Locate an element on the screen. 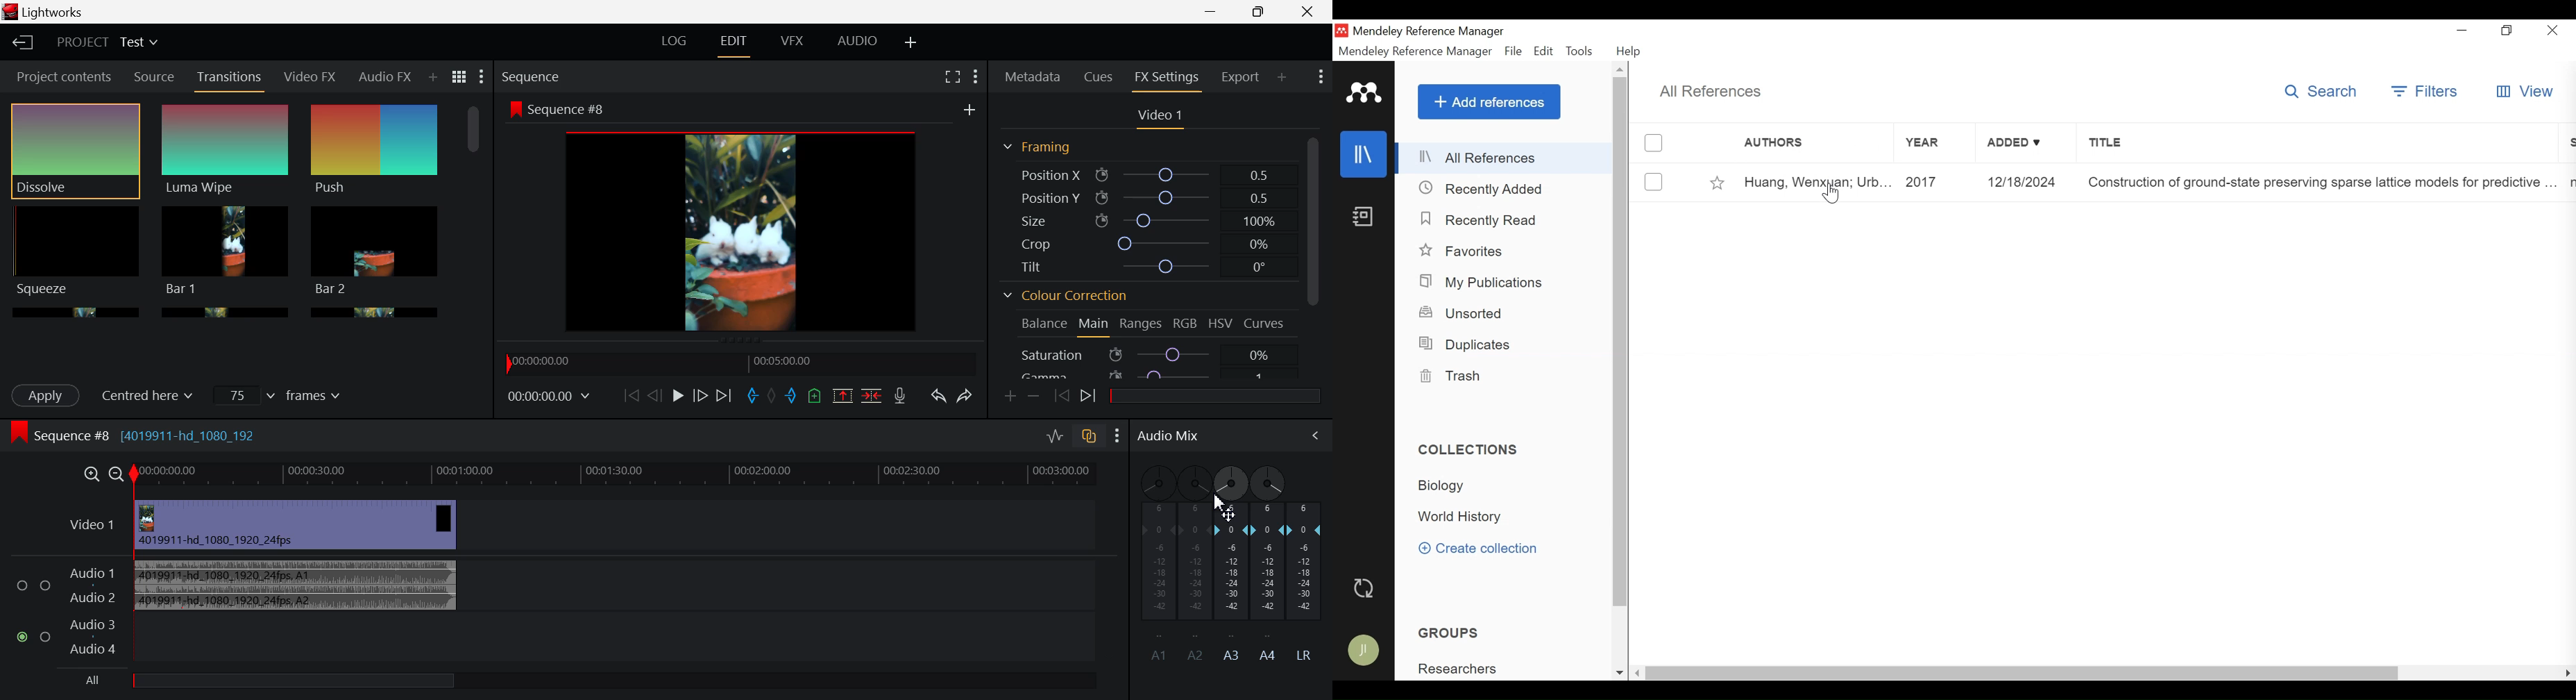  Avatar is located at coordinates (1363, 650).